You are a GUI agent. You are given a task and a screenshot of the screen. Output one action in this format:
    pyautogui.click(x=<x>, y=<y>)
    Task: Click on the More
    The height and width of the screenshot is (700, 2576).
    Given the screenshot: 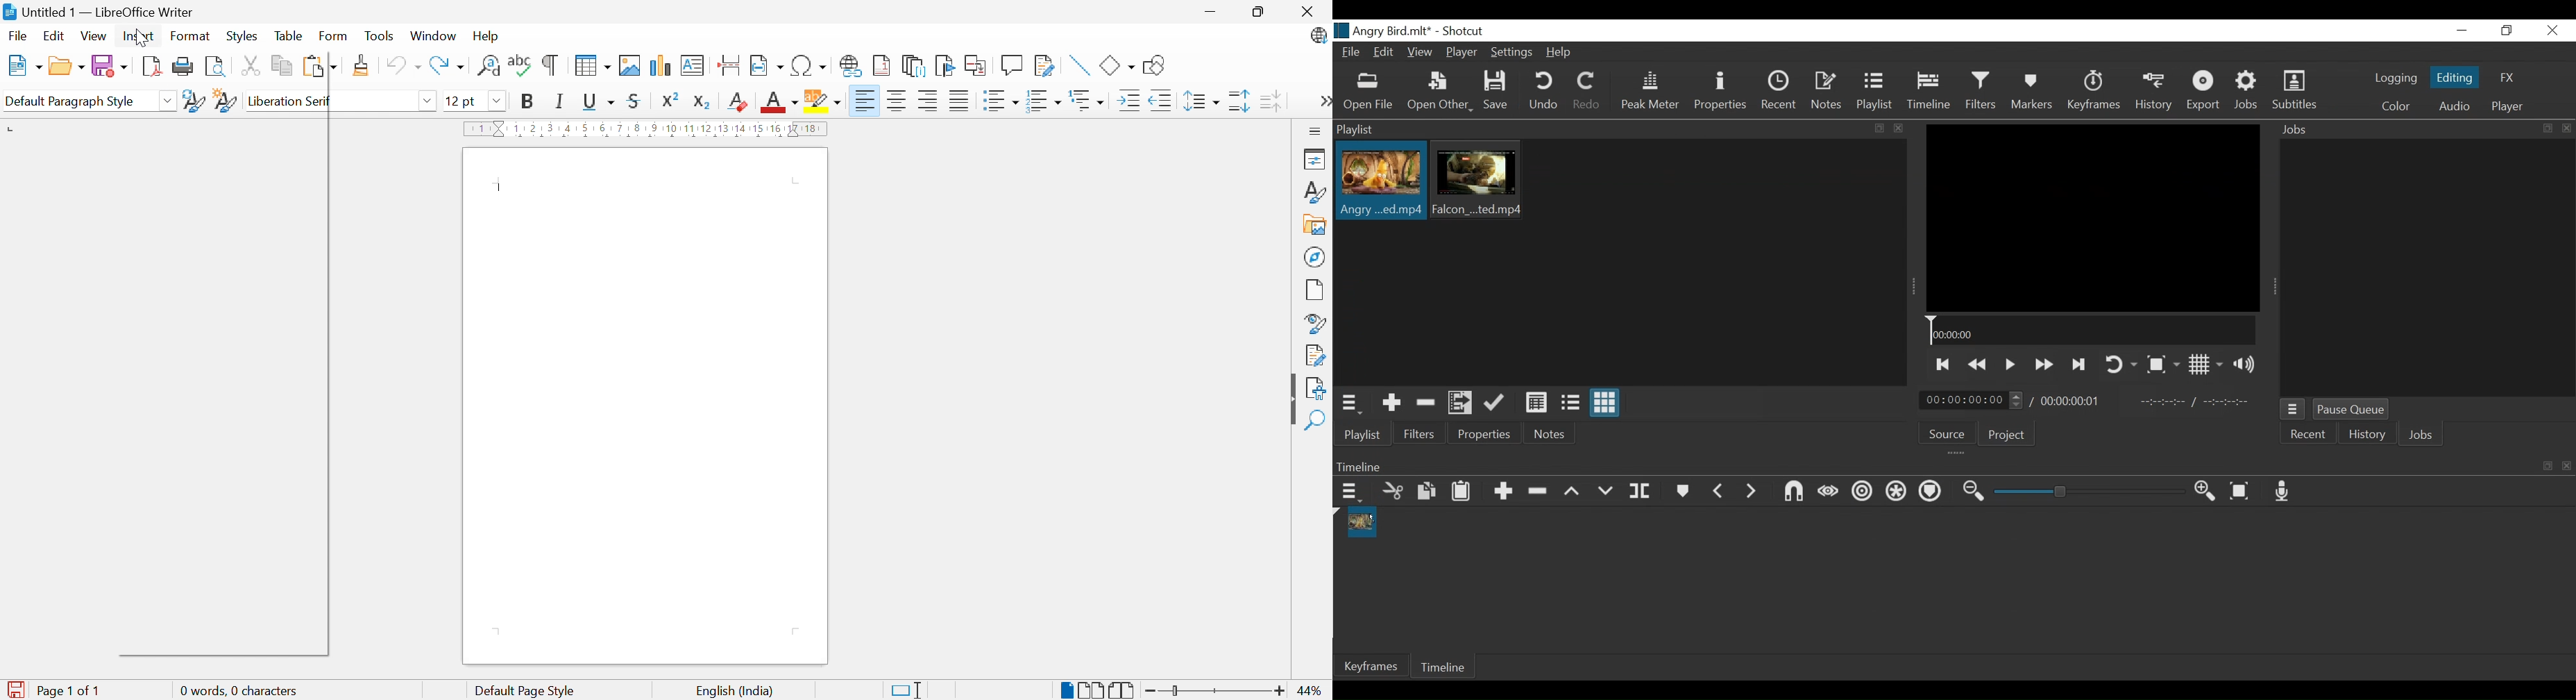 What is the action you would take?
    pyautogui.click(x=1323, y=101)
    